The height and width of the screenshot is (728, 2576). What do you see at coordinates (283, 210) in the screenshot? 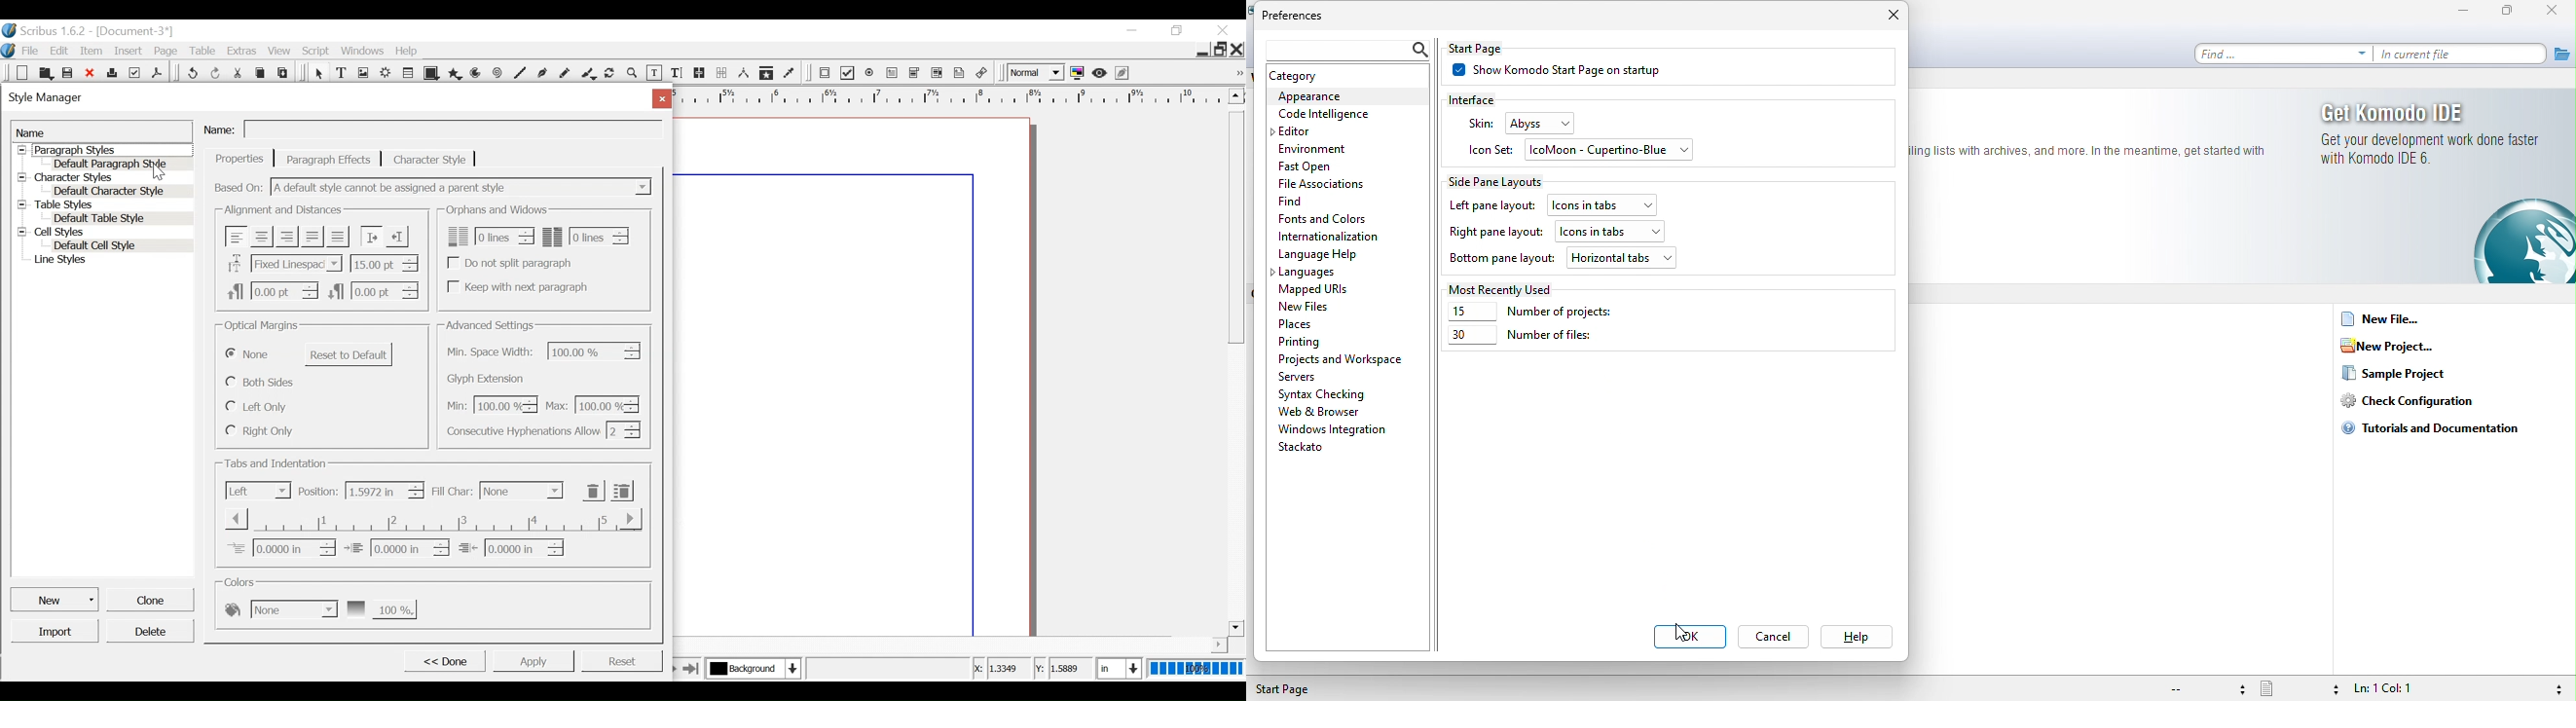
I see `Alignment and Distances` at bounding box center [283, 210].